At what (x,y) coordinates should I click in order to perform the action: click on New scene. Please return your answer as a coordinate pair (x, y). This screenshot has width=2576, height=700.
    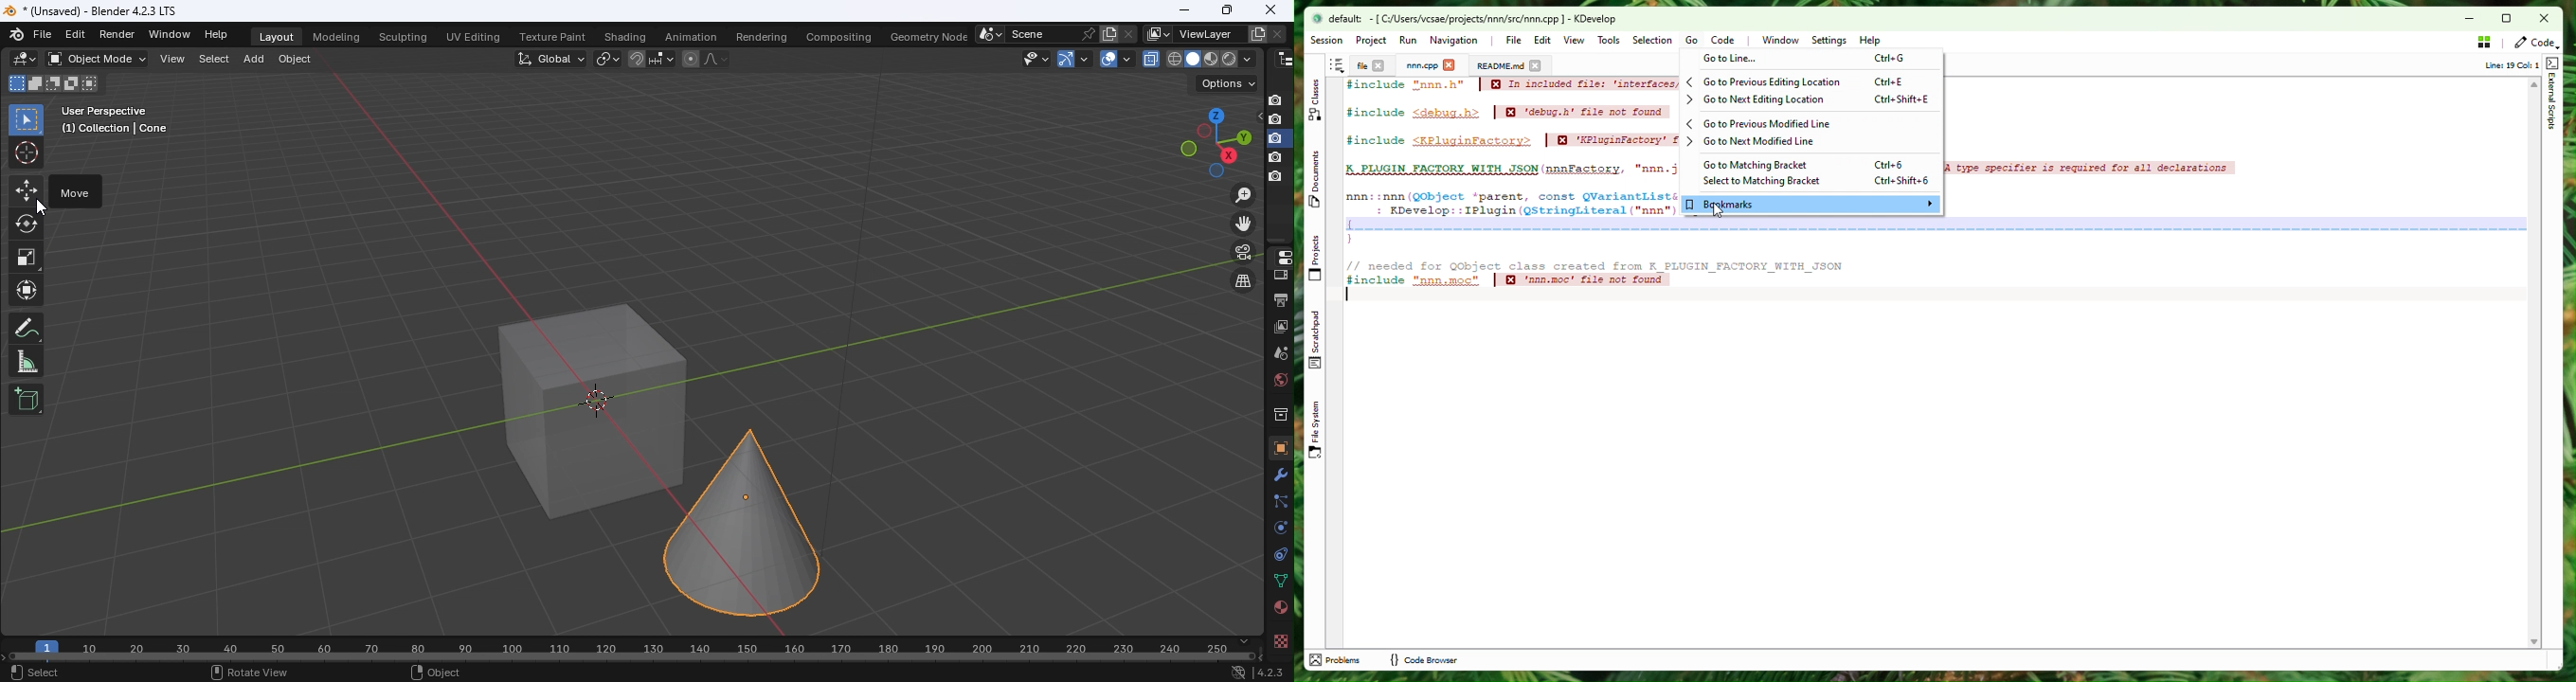
    Looking at the image, I should click on (1108, 33).